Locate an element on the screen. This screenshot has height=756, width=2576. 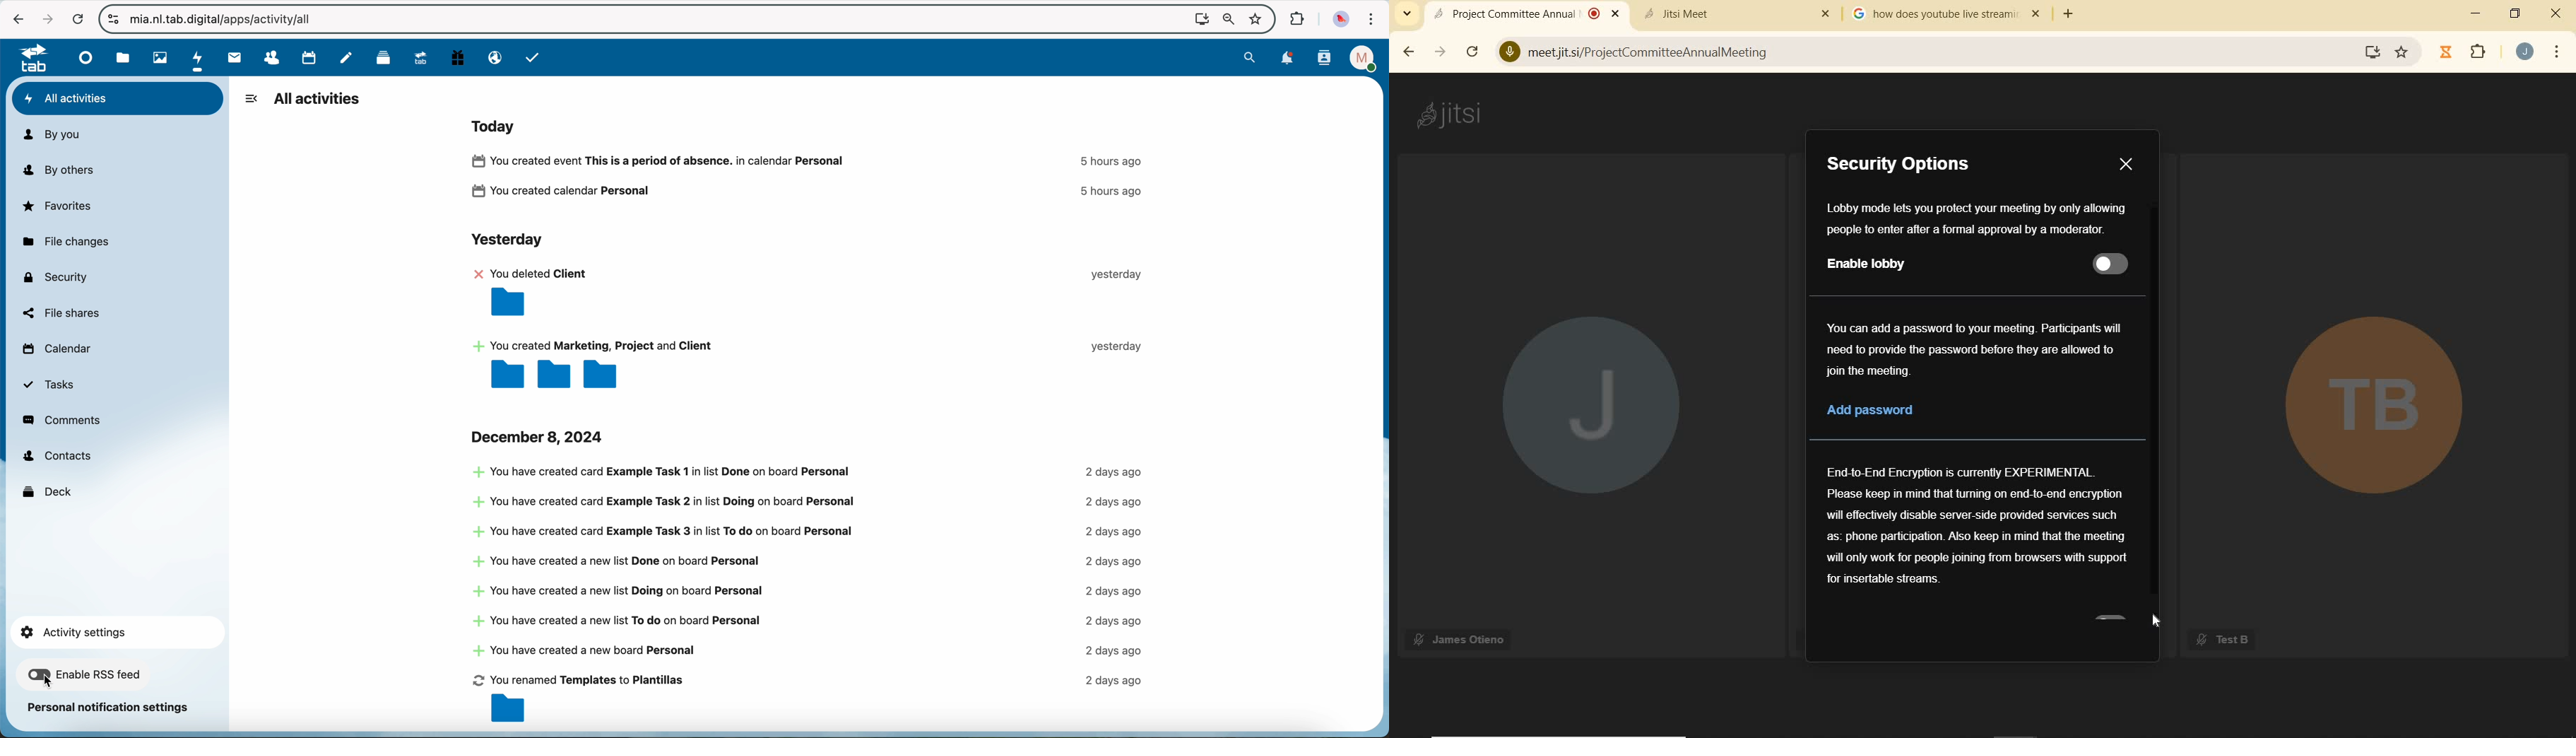
upgrade is located at coordinates (418, 57).